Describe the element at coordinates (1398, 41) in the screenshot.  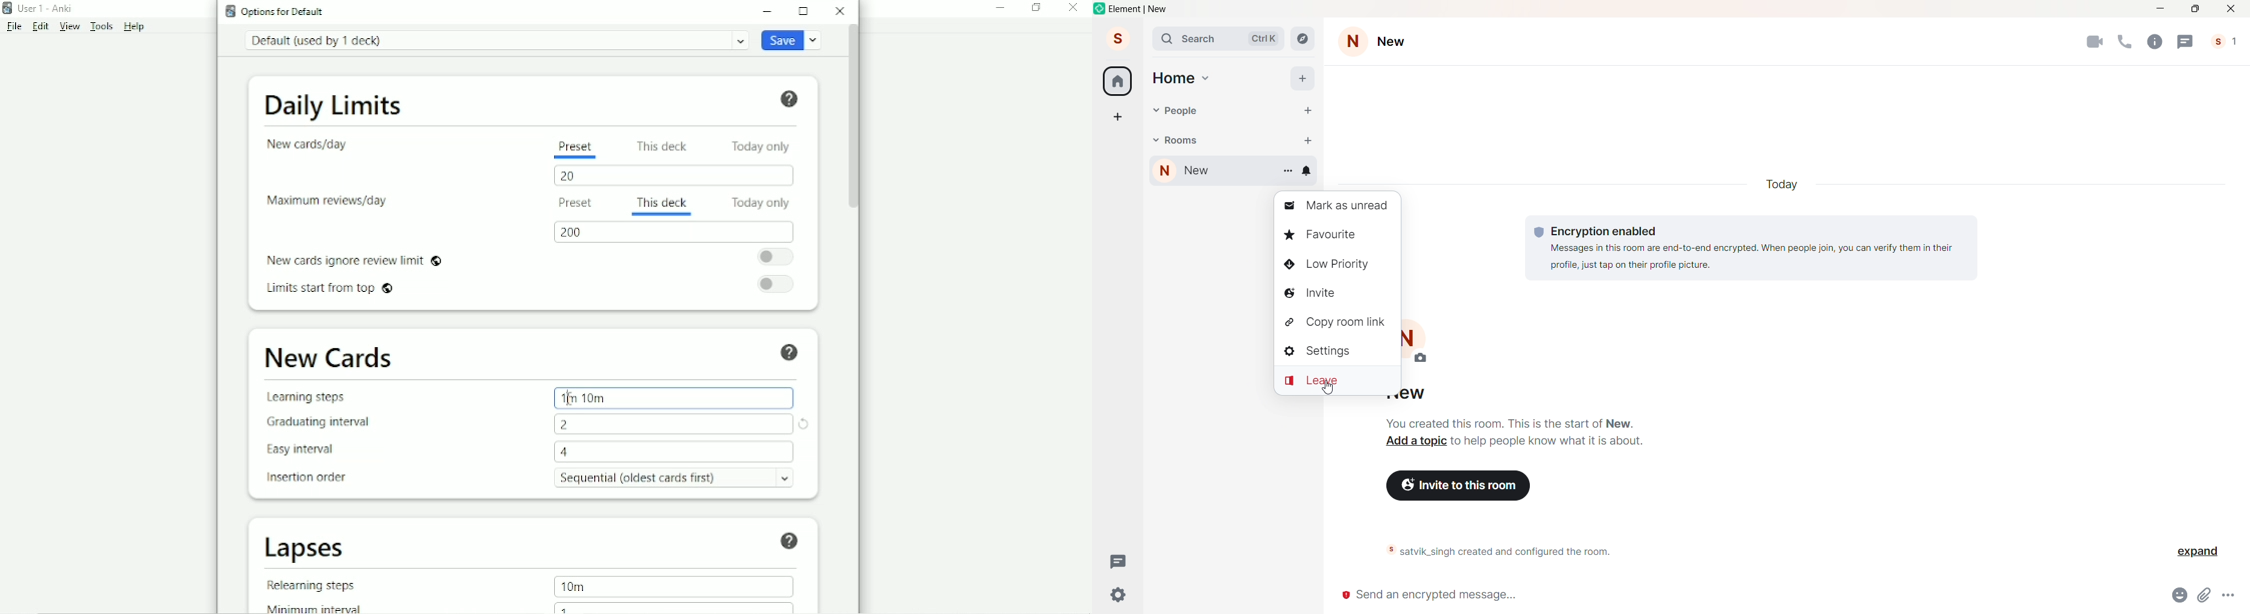
I see `New` at that location.